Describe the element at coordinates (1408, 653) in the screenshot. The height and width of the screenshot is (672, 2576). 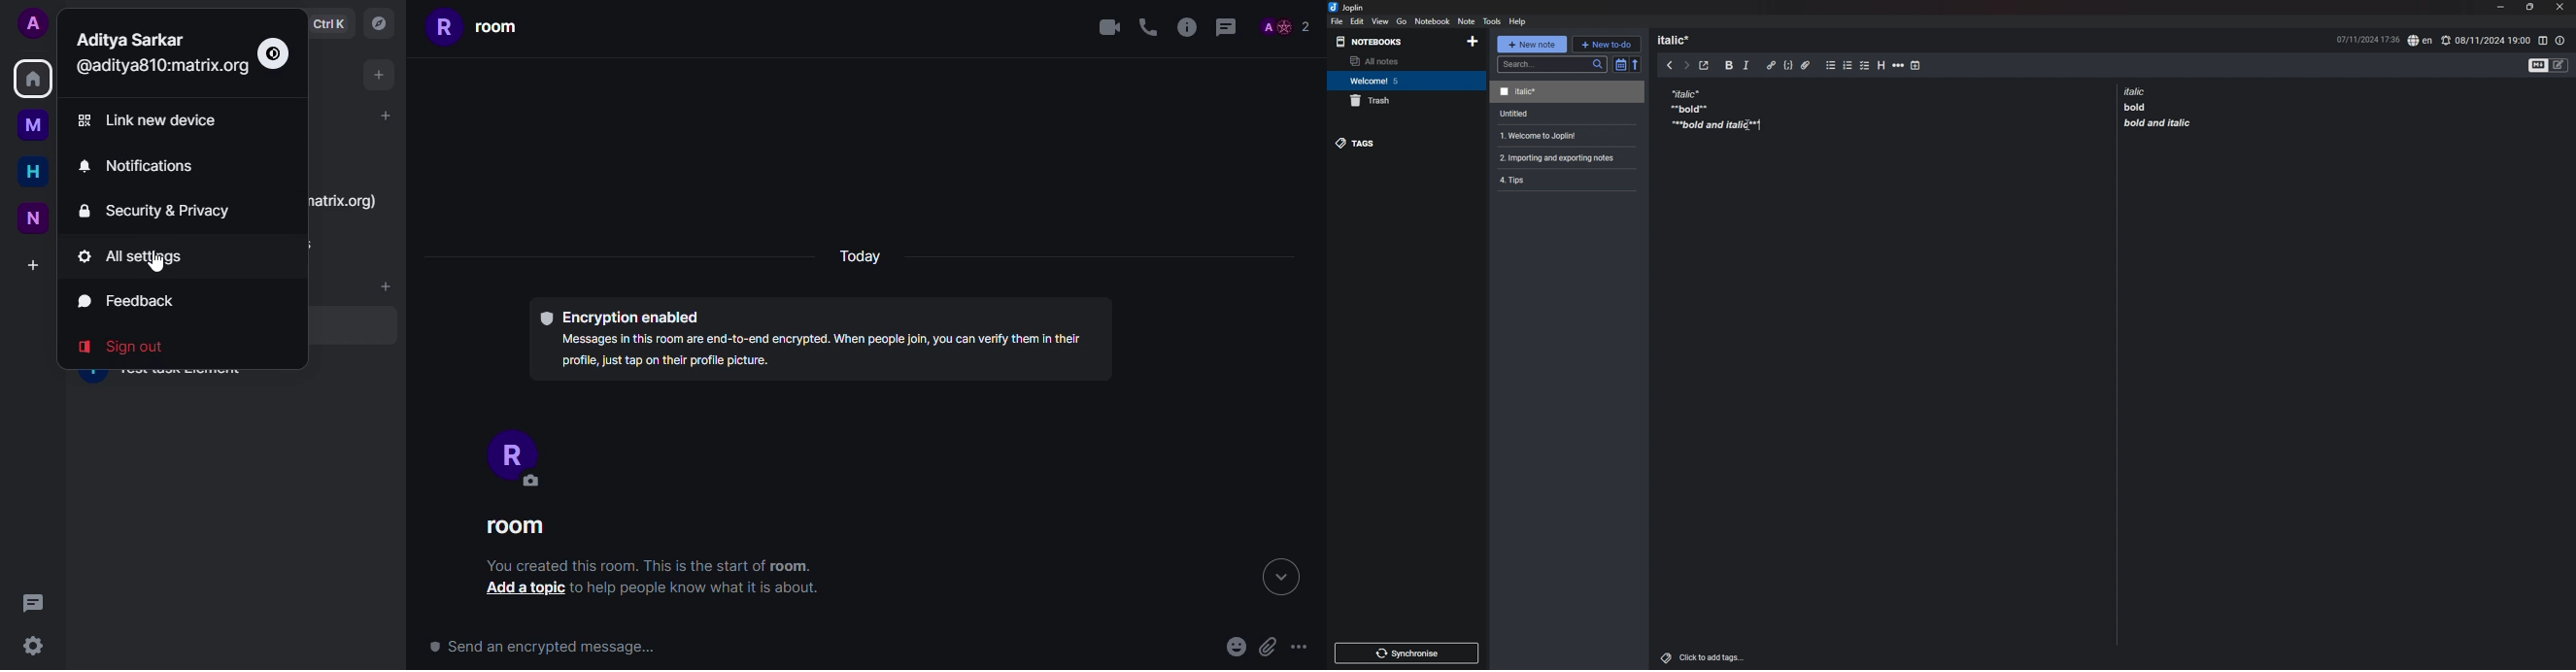
I see `sync` at that location.